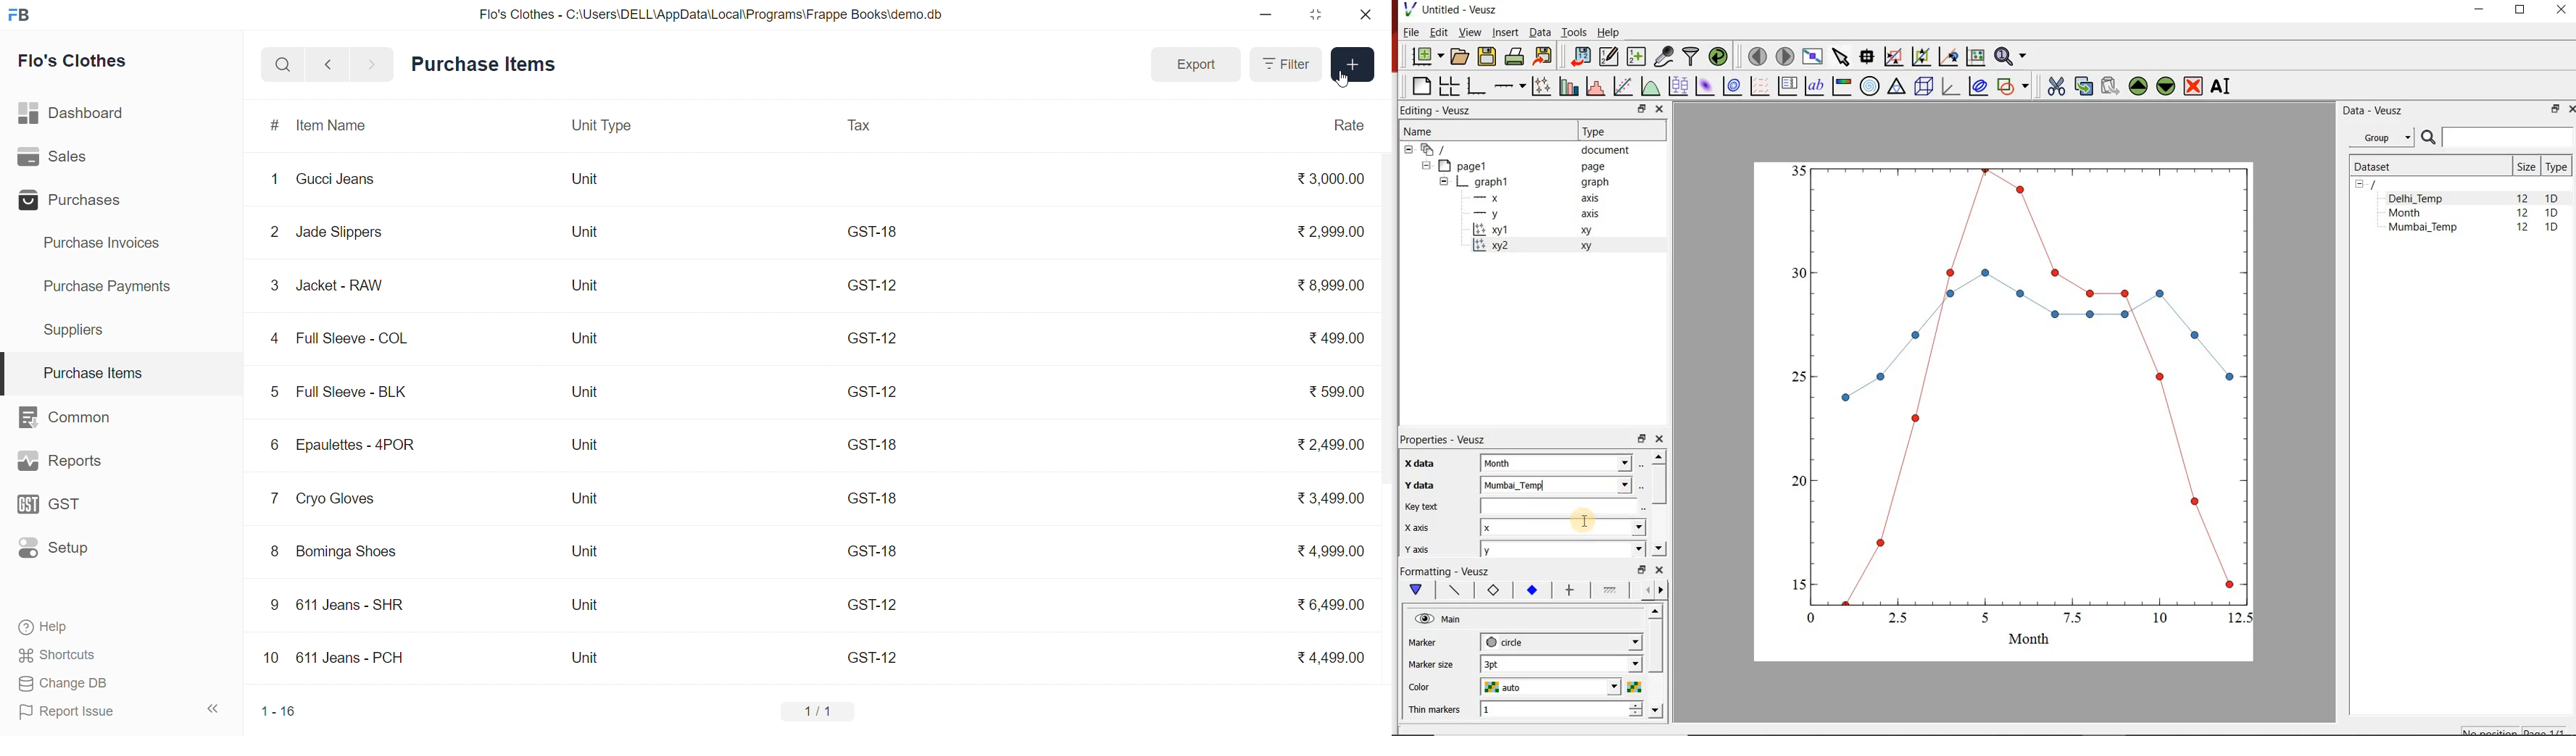  I want to click on Main, so click(1440, 619).